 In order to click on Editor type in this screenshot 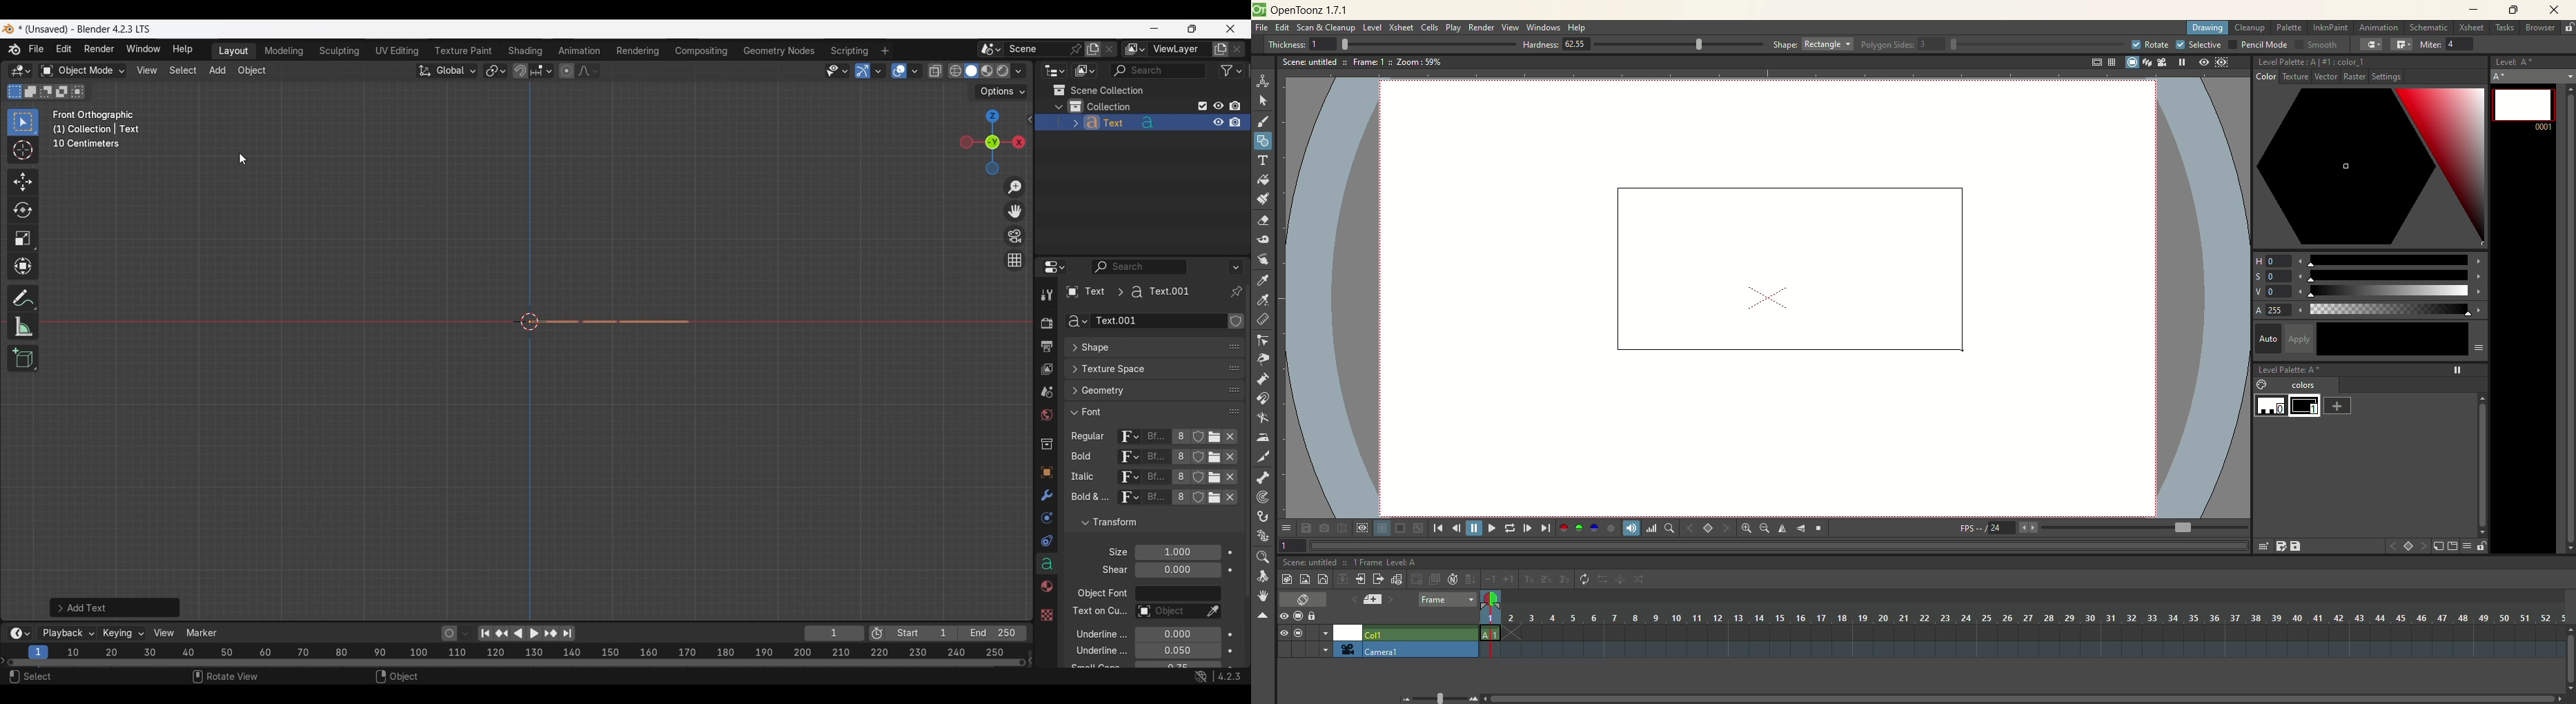, I will do `click(1054, 70)`.